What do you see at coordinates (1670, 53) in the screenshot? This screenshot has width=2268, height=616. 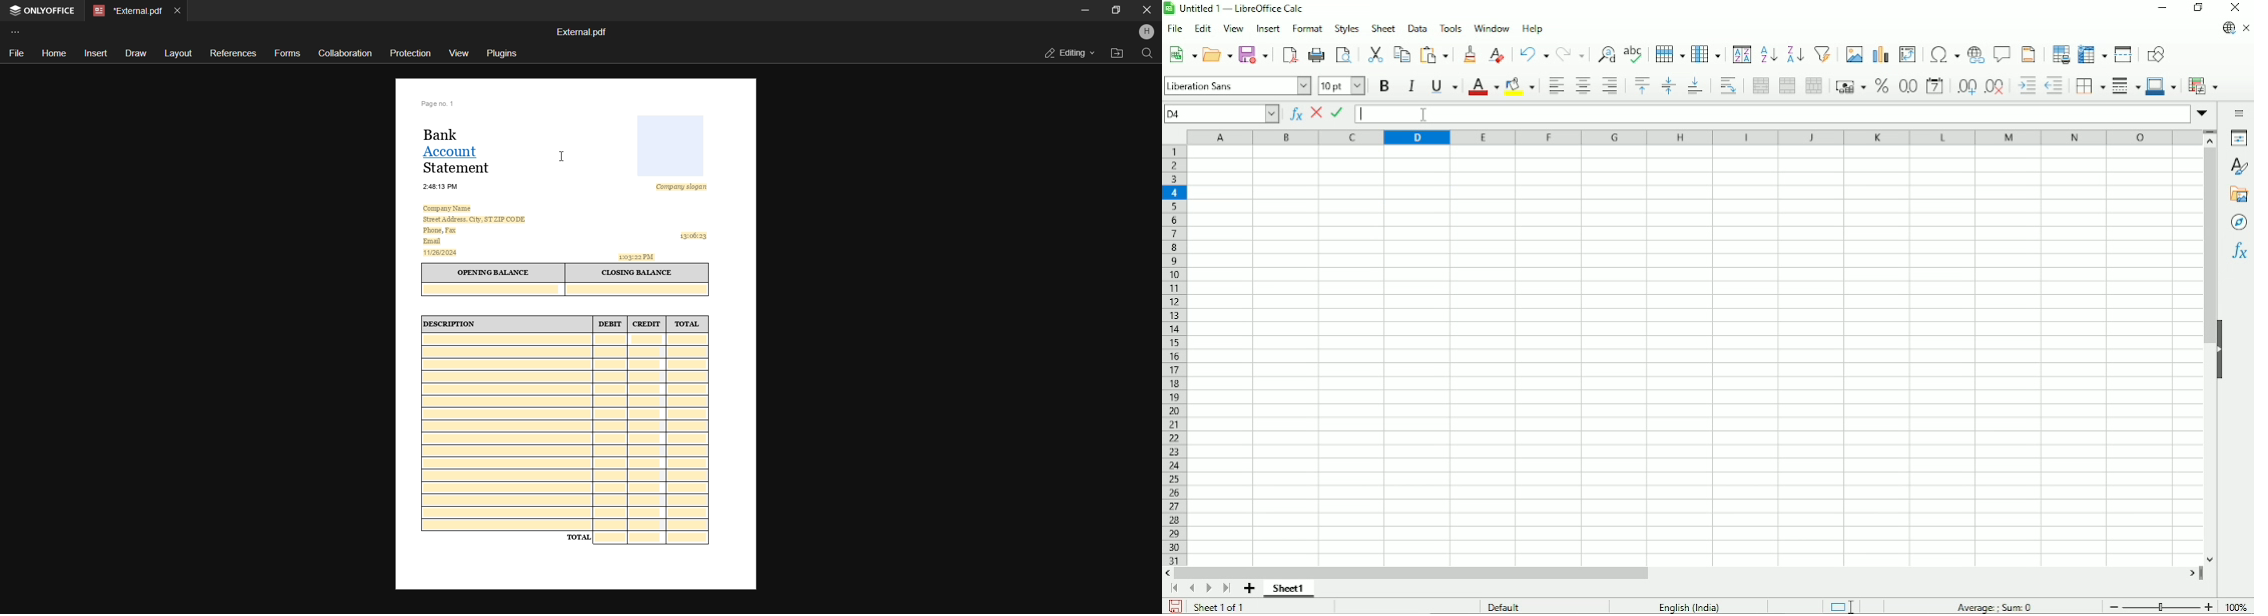 I see `Row` at bounding box center [1670, 53].